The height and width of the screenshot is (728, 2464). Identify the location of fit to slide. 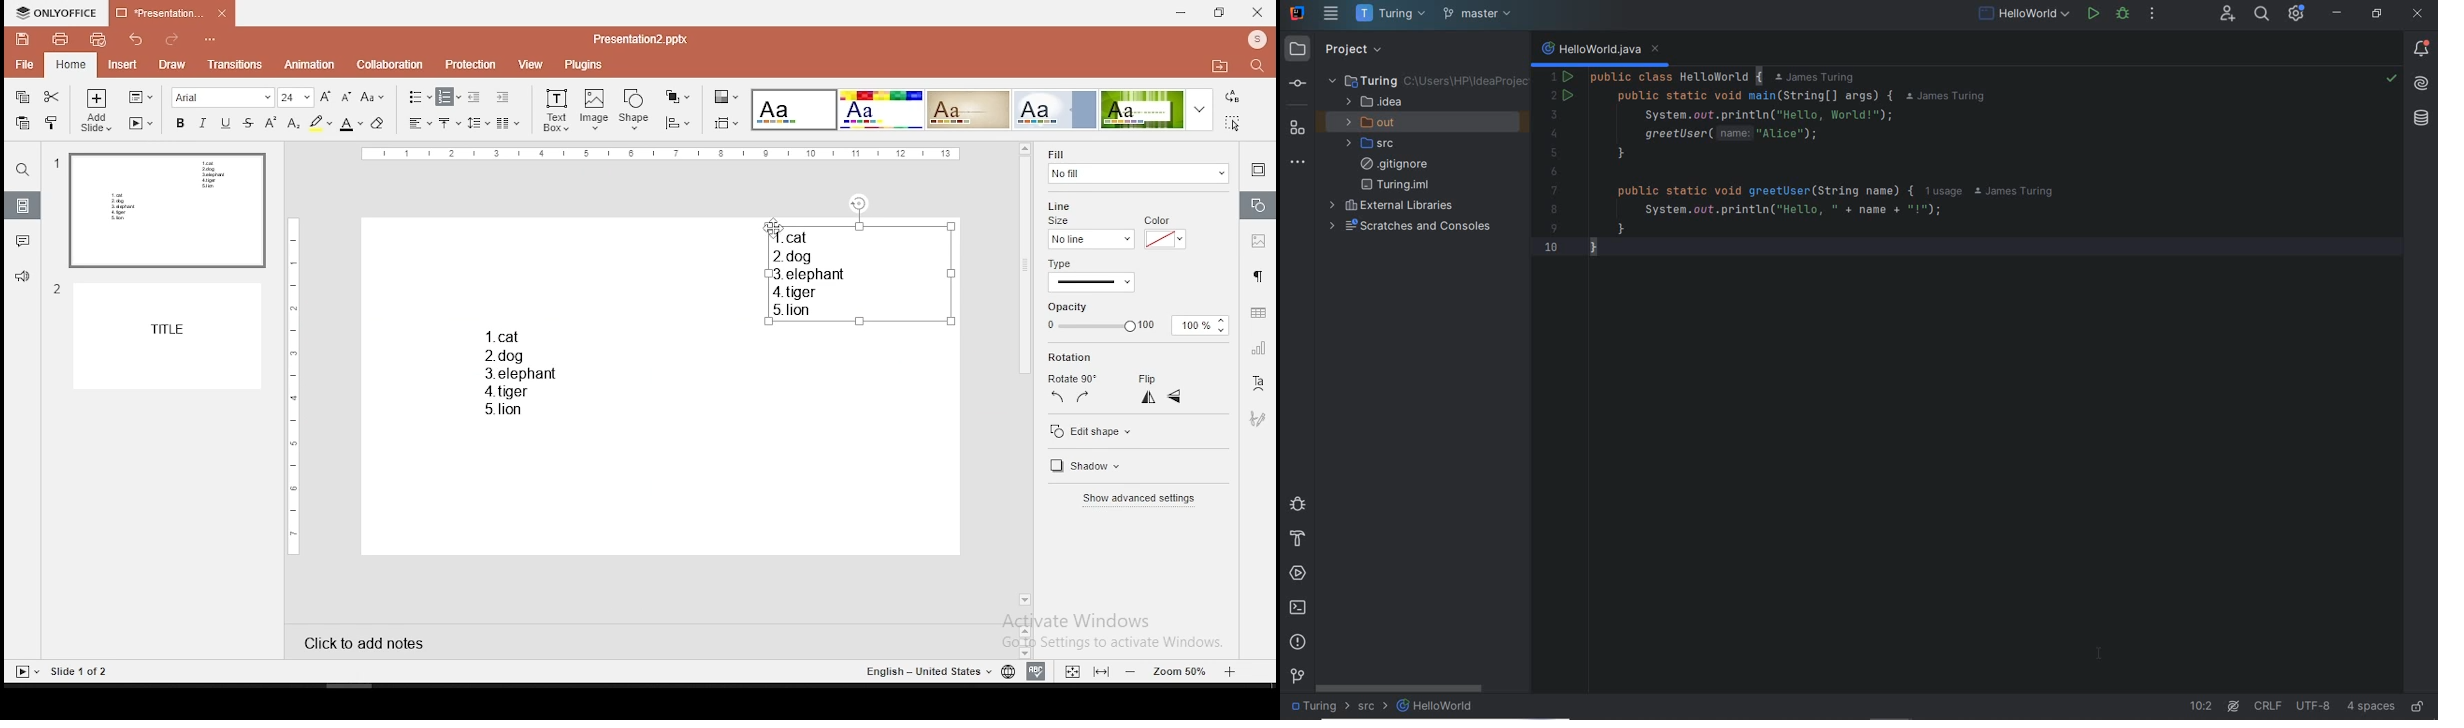
(1072, 669).